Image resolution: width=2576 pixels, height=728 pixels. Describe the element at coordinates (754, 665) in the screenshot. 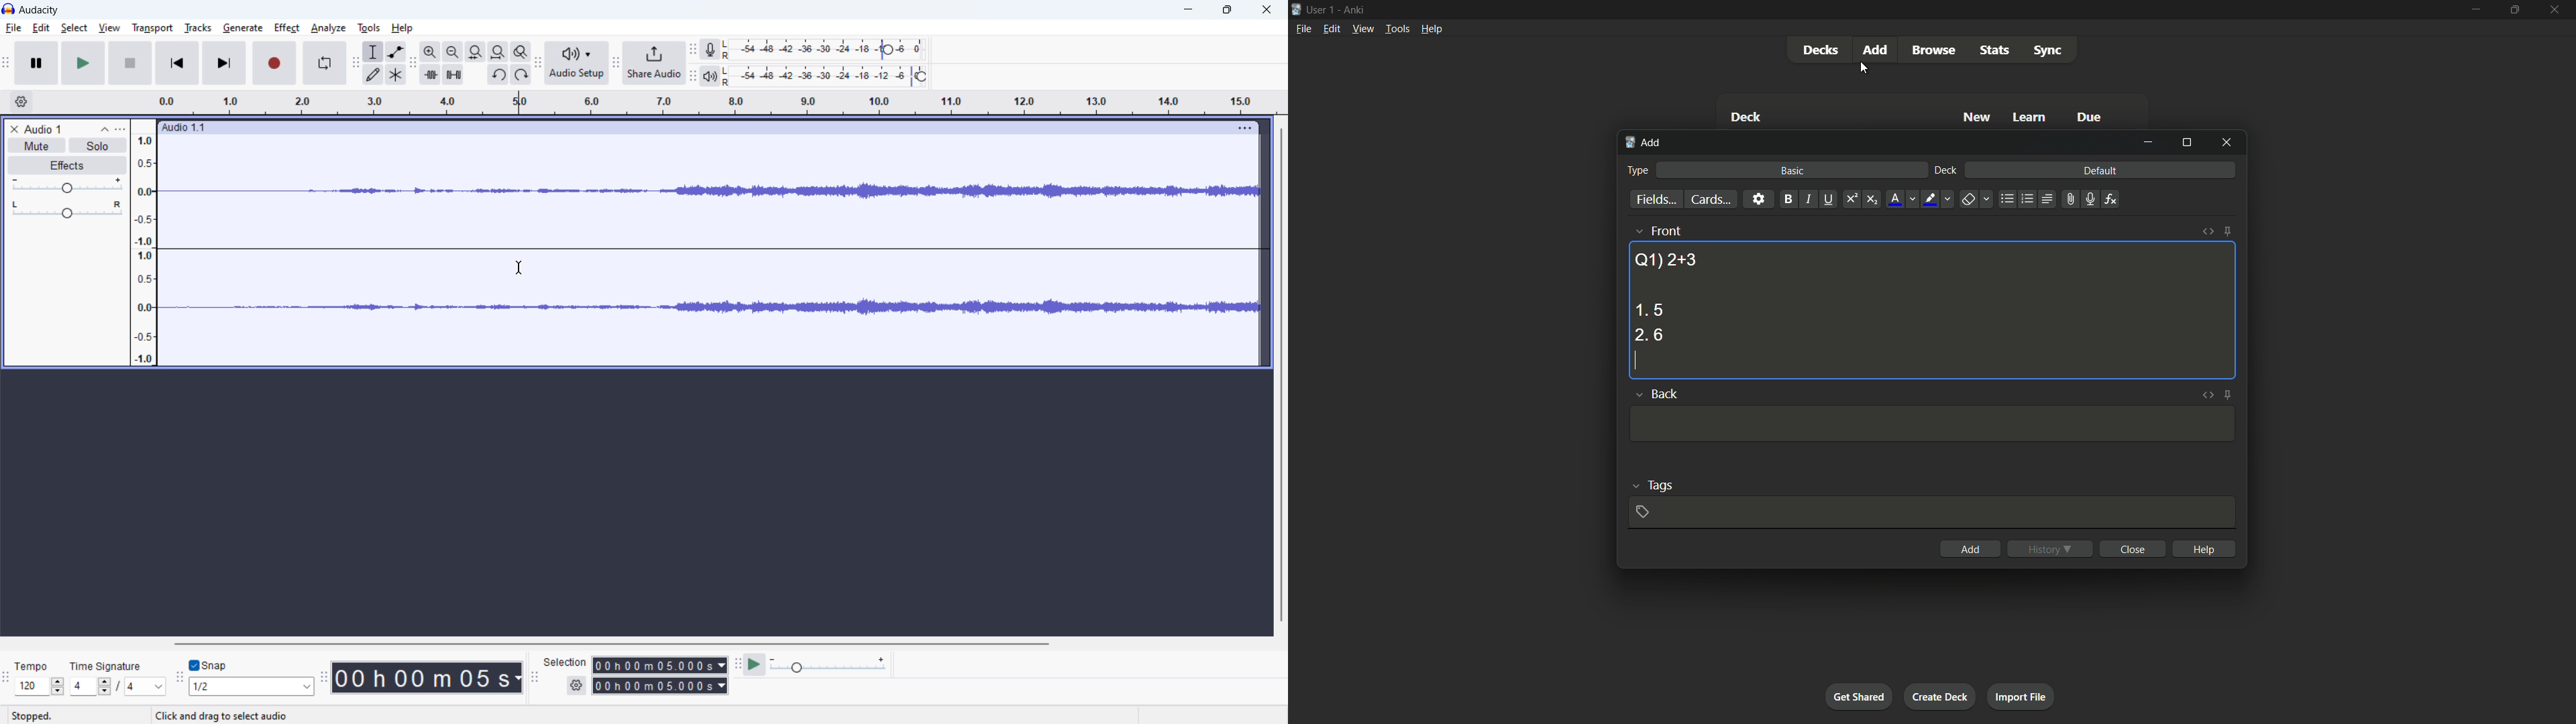

I see `play at speed` at that location.